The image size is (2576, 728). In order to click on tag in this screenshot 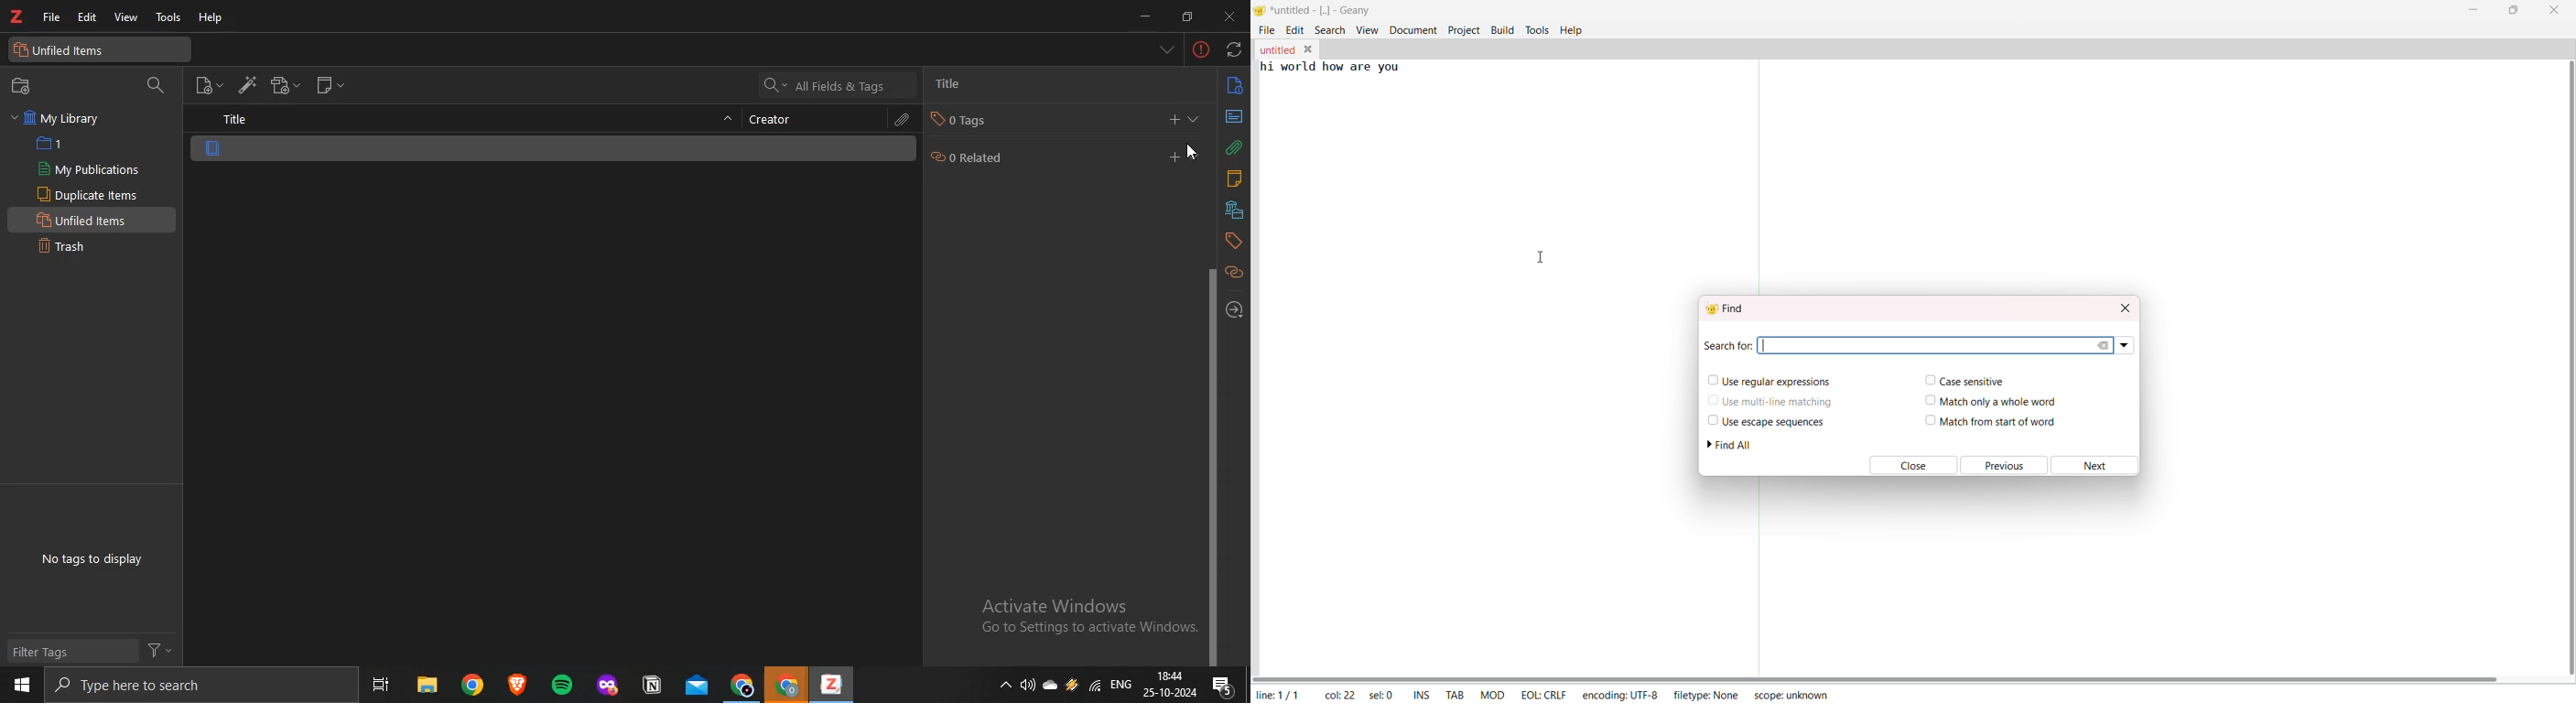, I will do `click(960, 118)`.